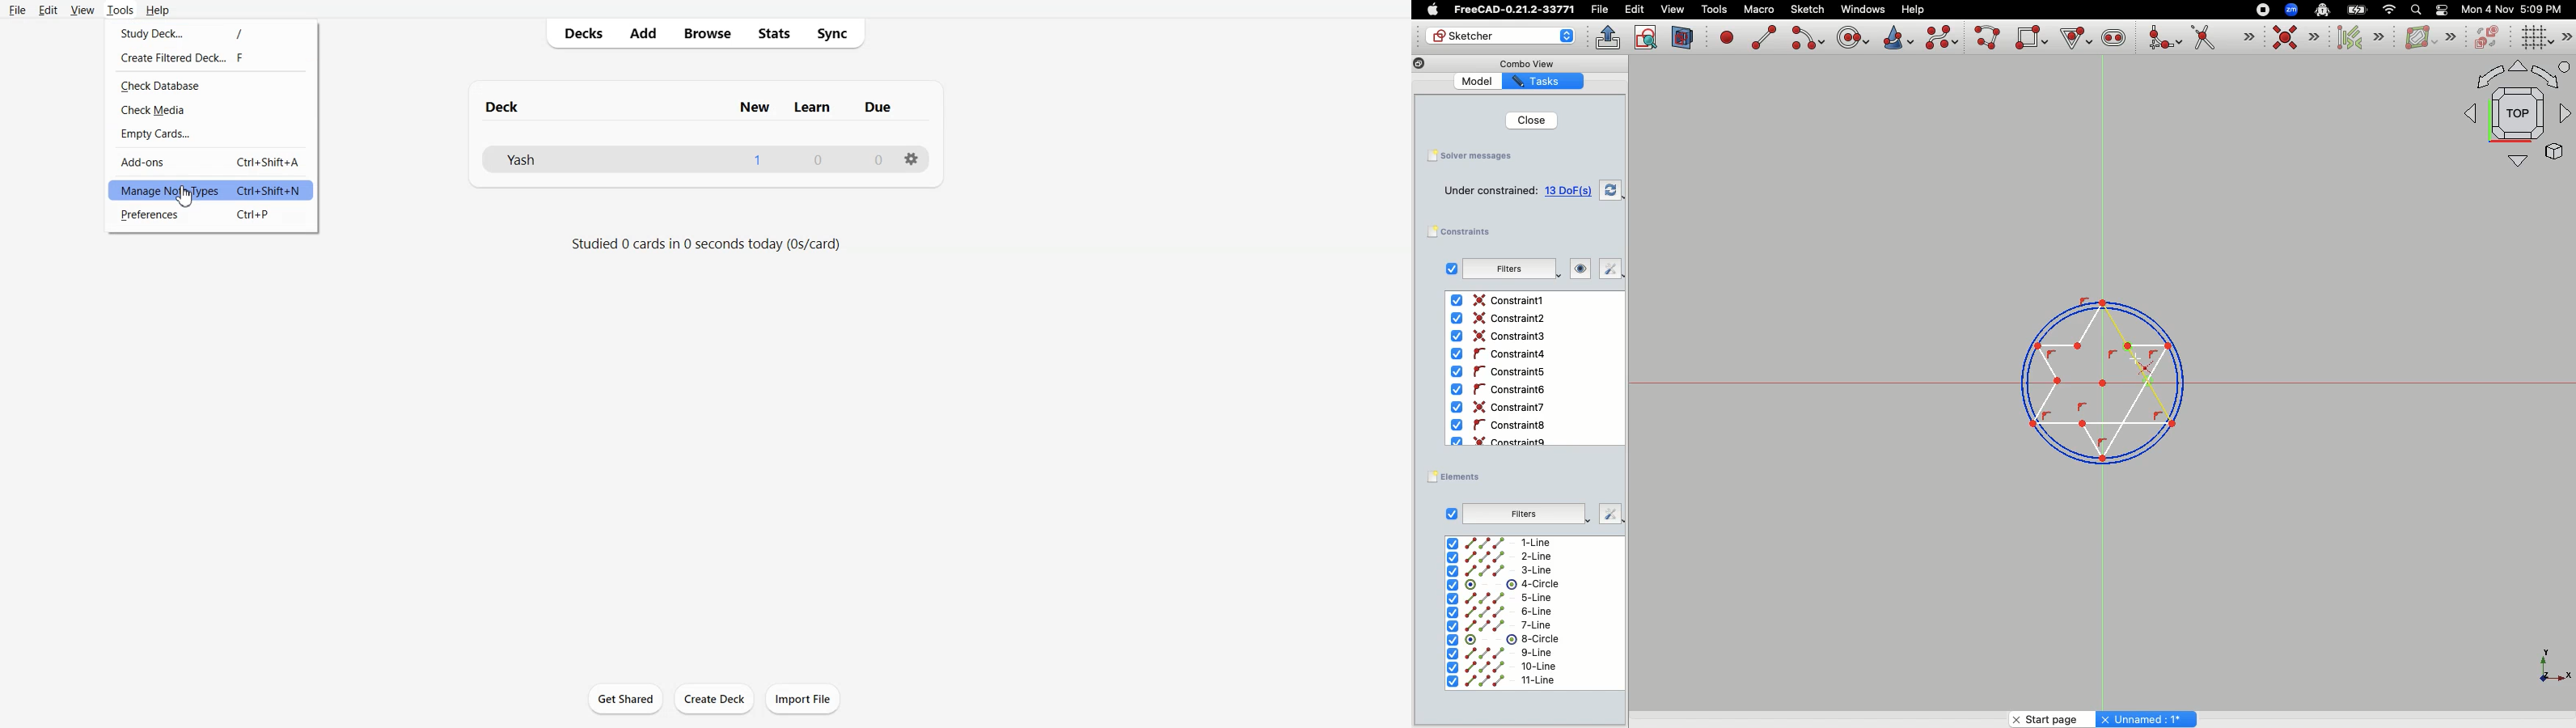 The height and width of the screenshot is (728, 2576). What do you see at coordinates (2442, 10) in the screenshot?
I see `Toggle` at bounding box center [2442, 10].